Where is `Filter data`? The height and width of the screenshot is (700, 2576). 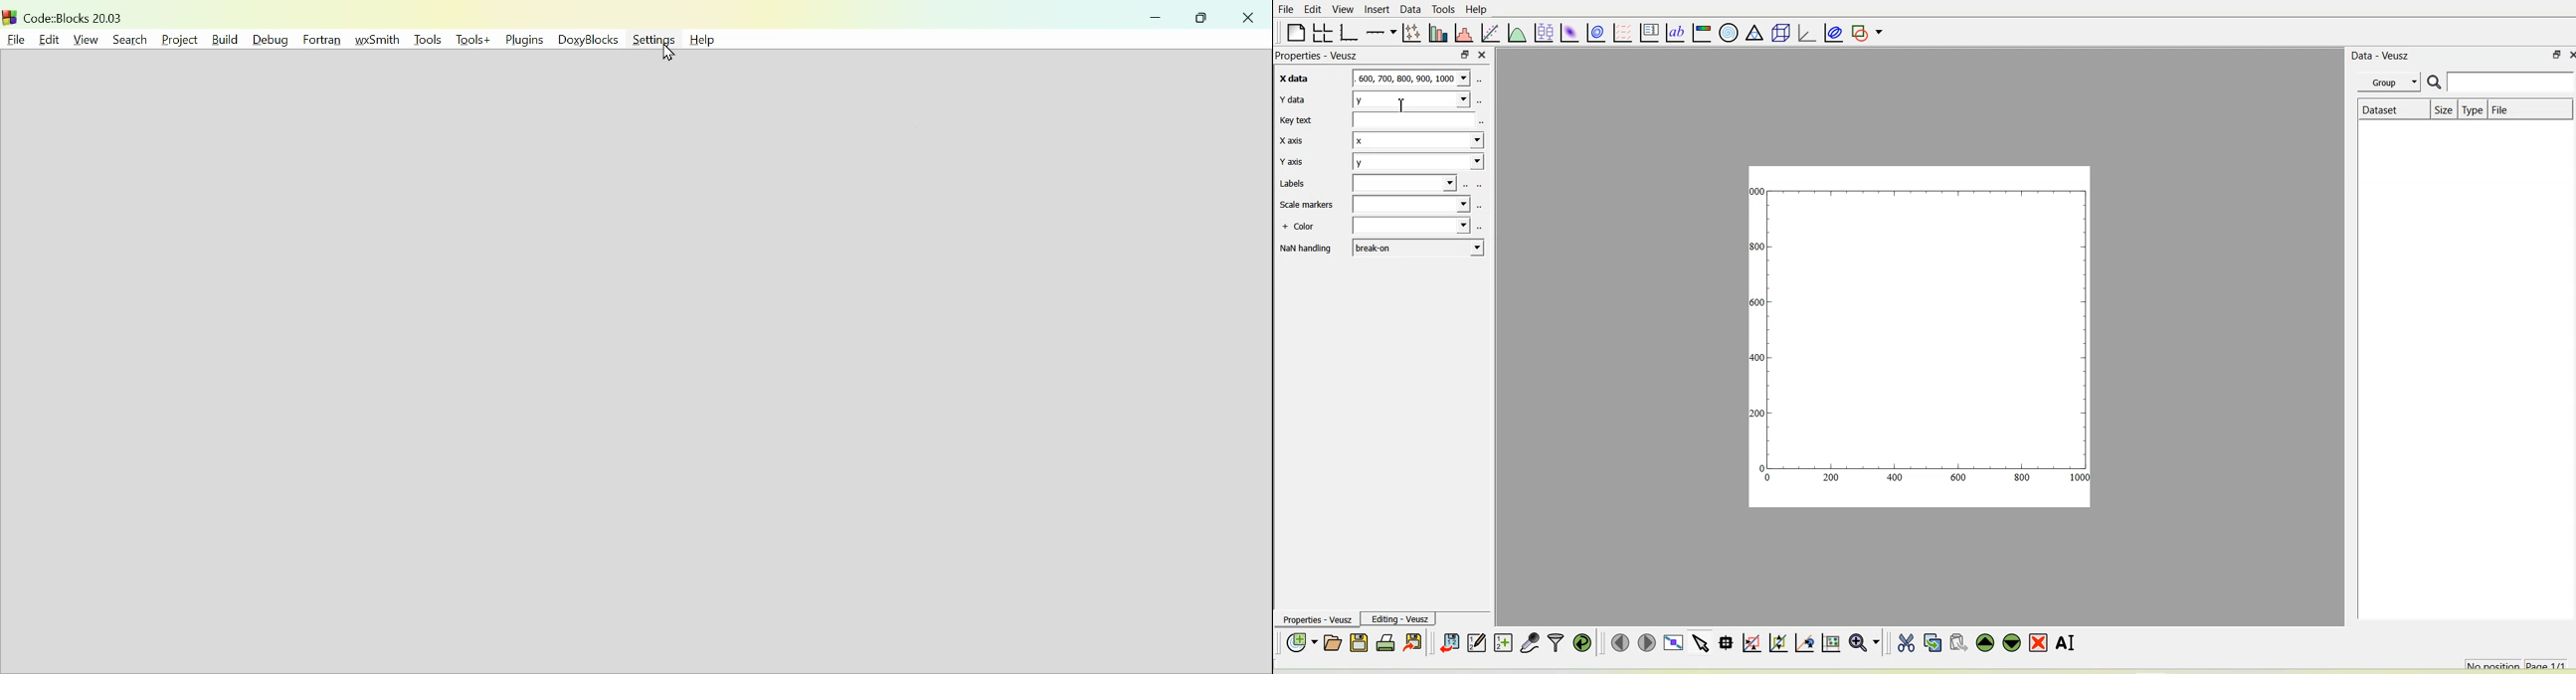
Filter data is located at coordinates (1556, 643).